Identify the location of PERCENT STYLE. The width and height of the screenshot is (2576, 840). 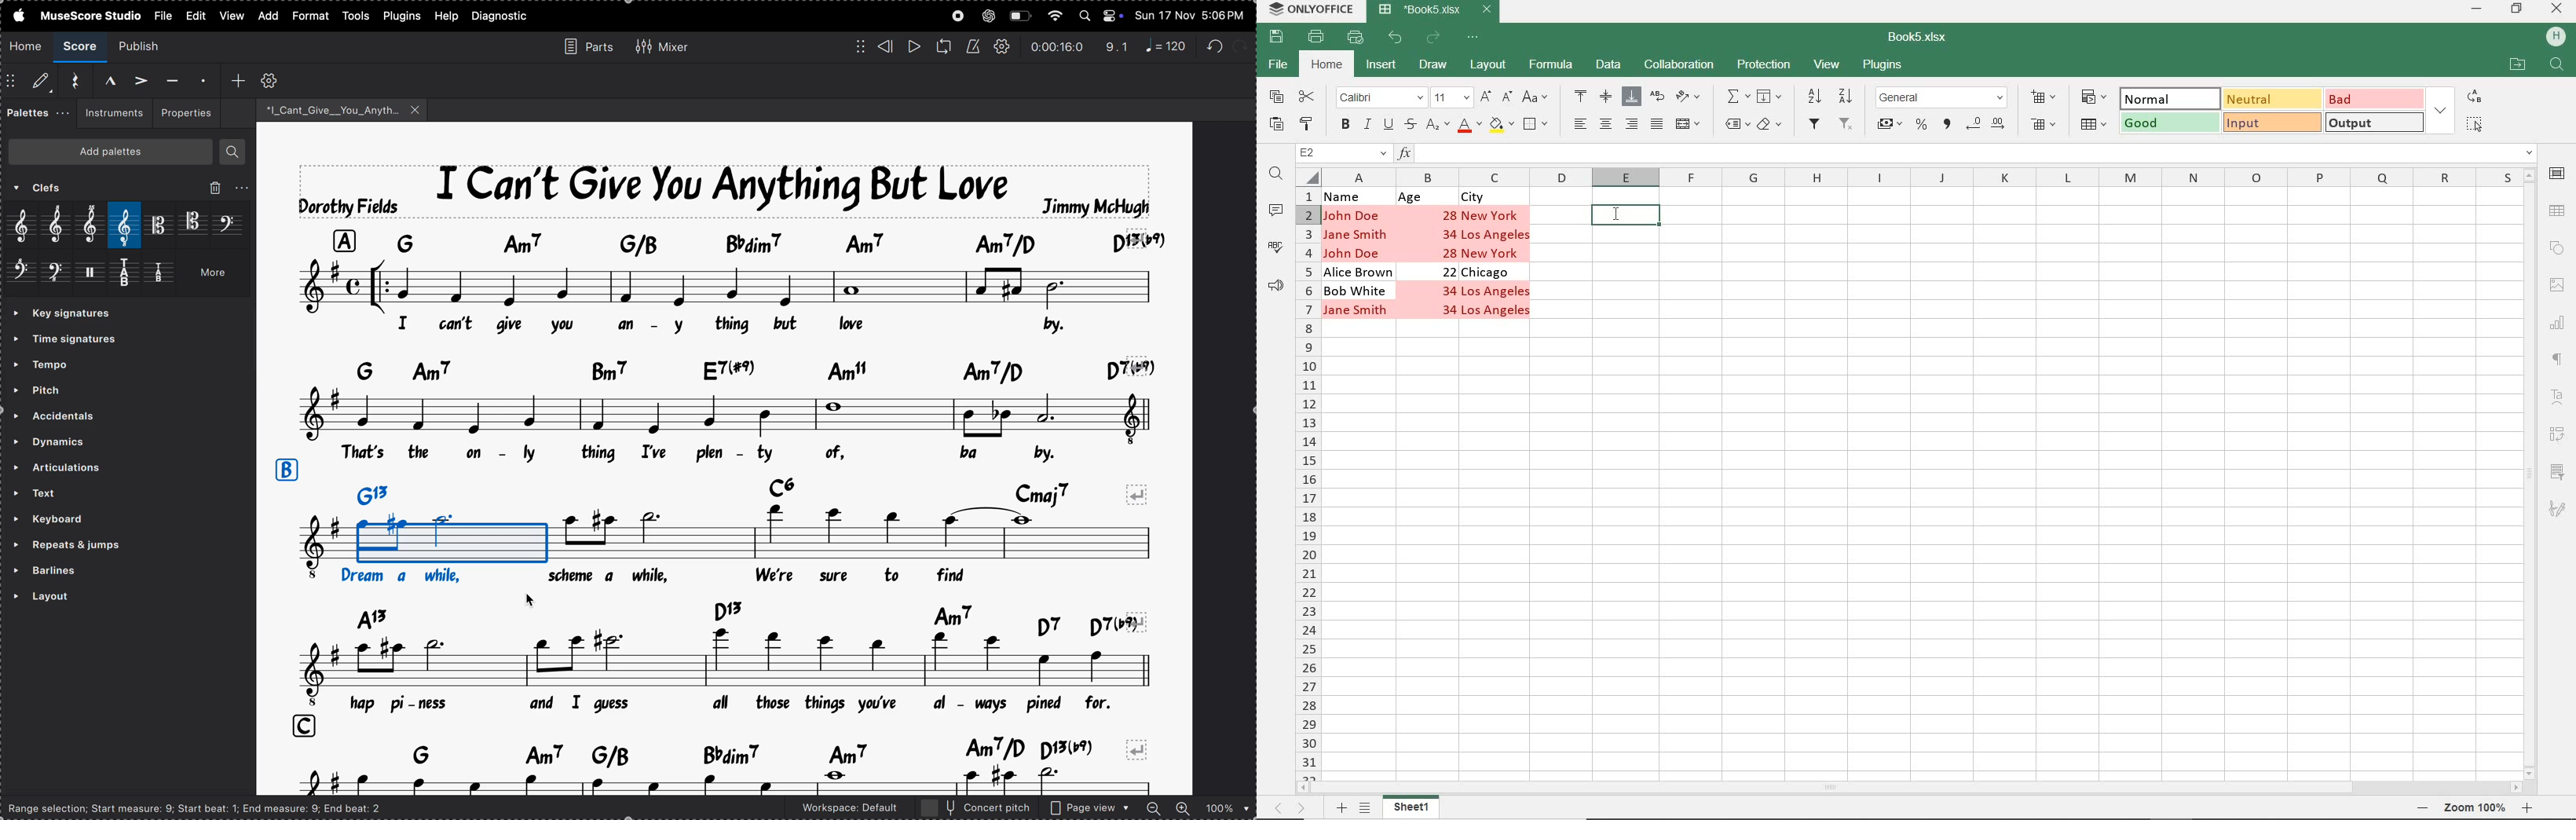
(1923, 126).